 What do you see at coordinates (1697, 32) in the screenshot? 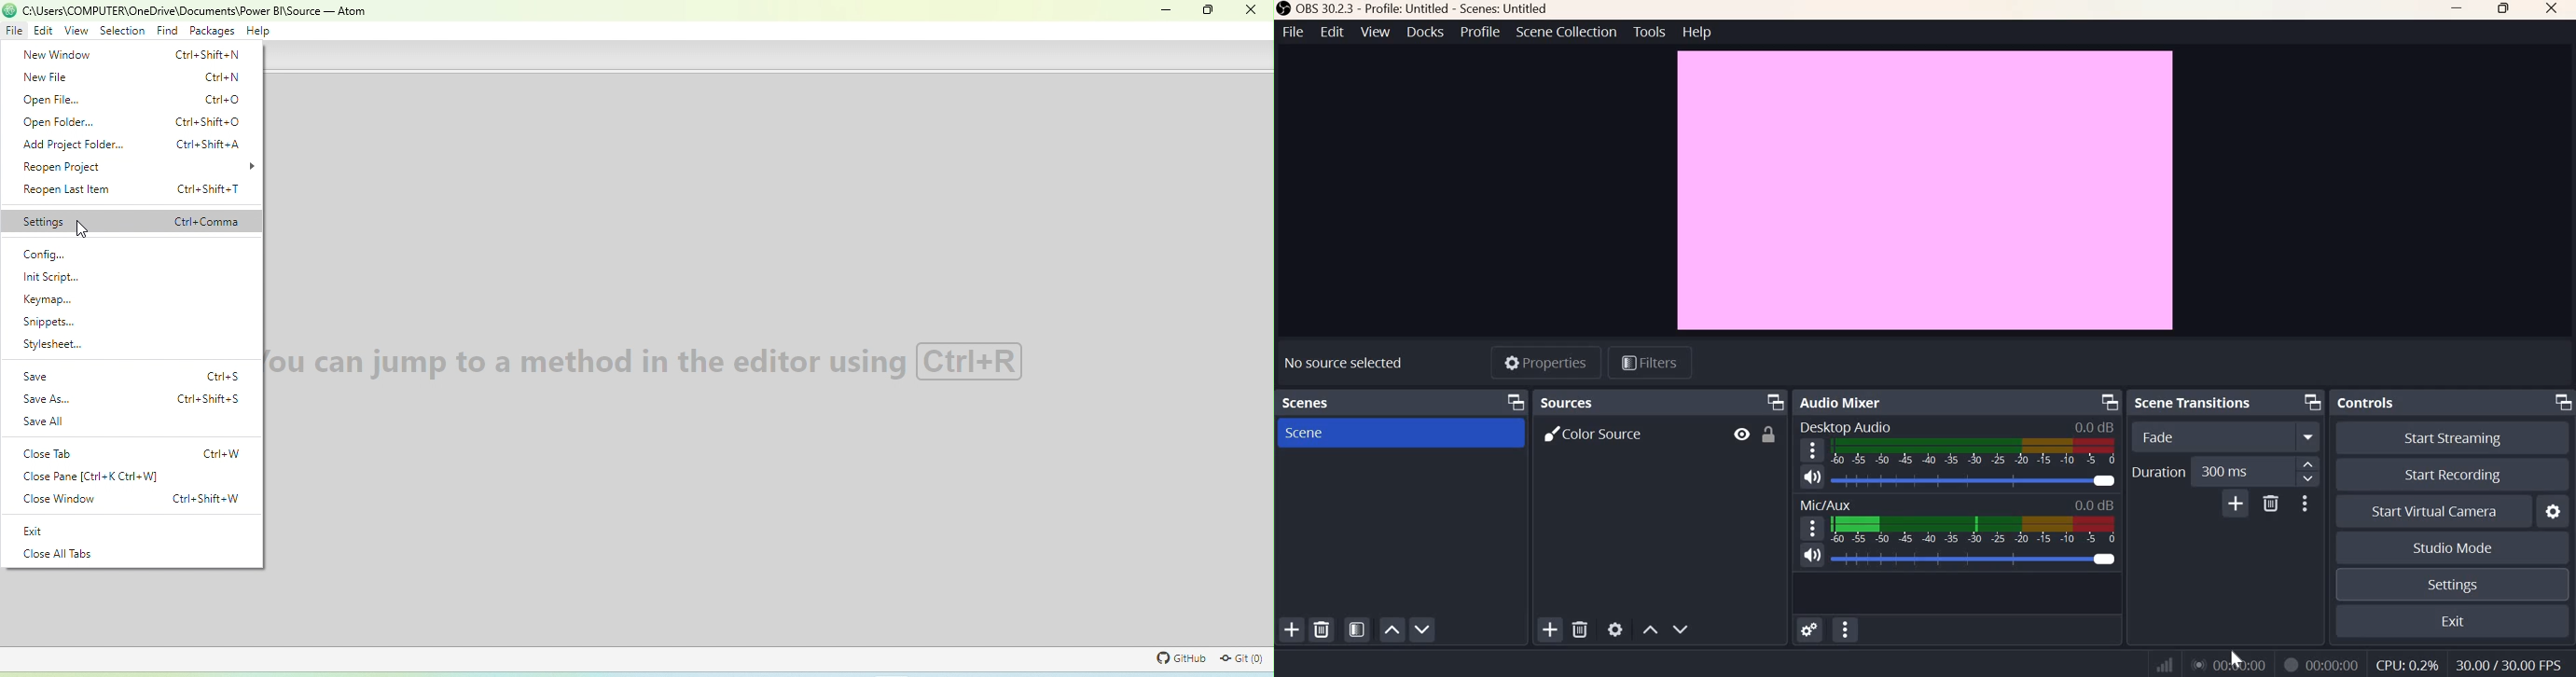
I see `Help` at bounding box center [1697, 32].